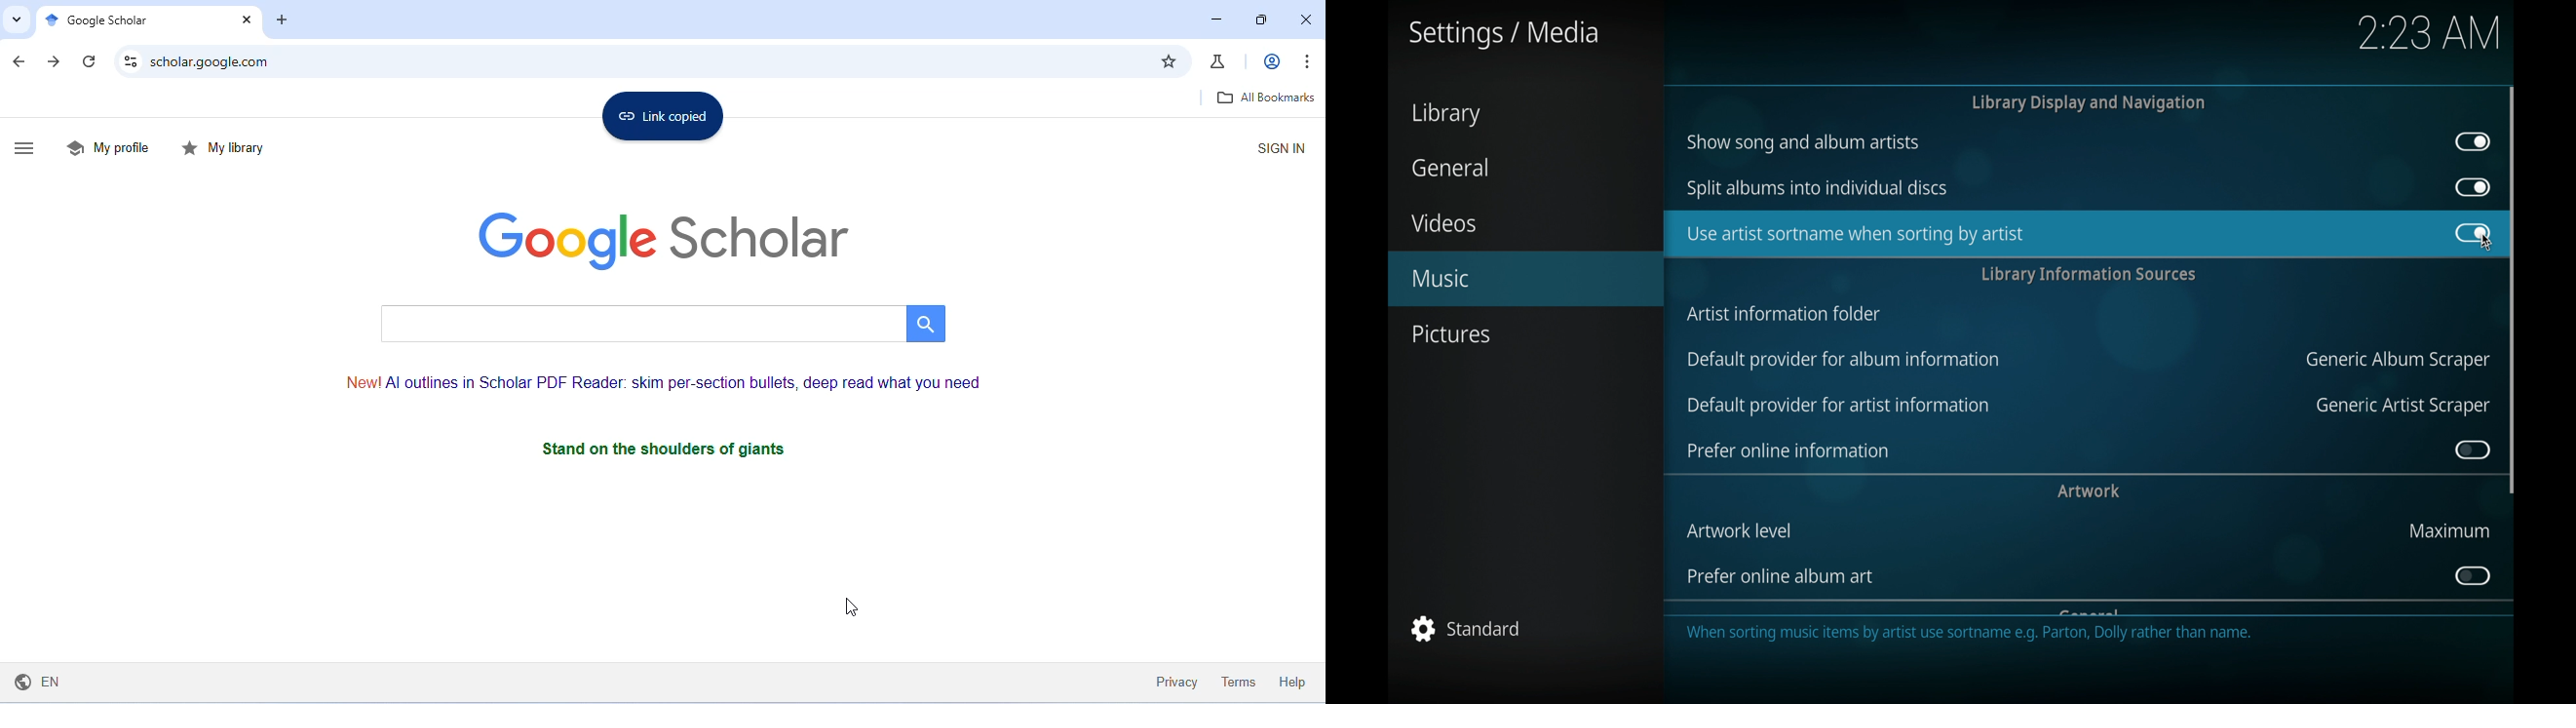  Describe the element at coordinates (2395, 360) in the screenshot. I see `generic album scraper` at that location.